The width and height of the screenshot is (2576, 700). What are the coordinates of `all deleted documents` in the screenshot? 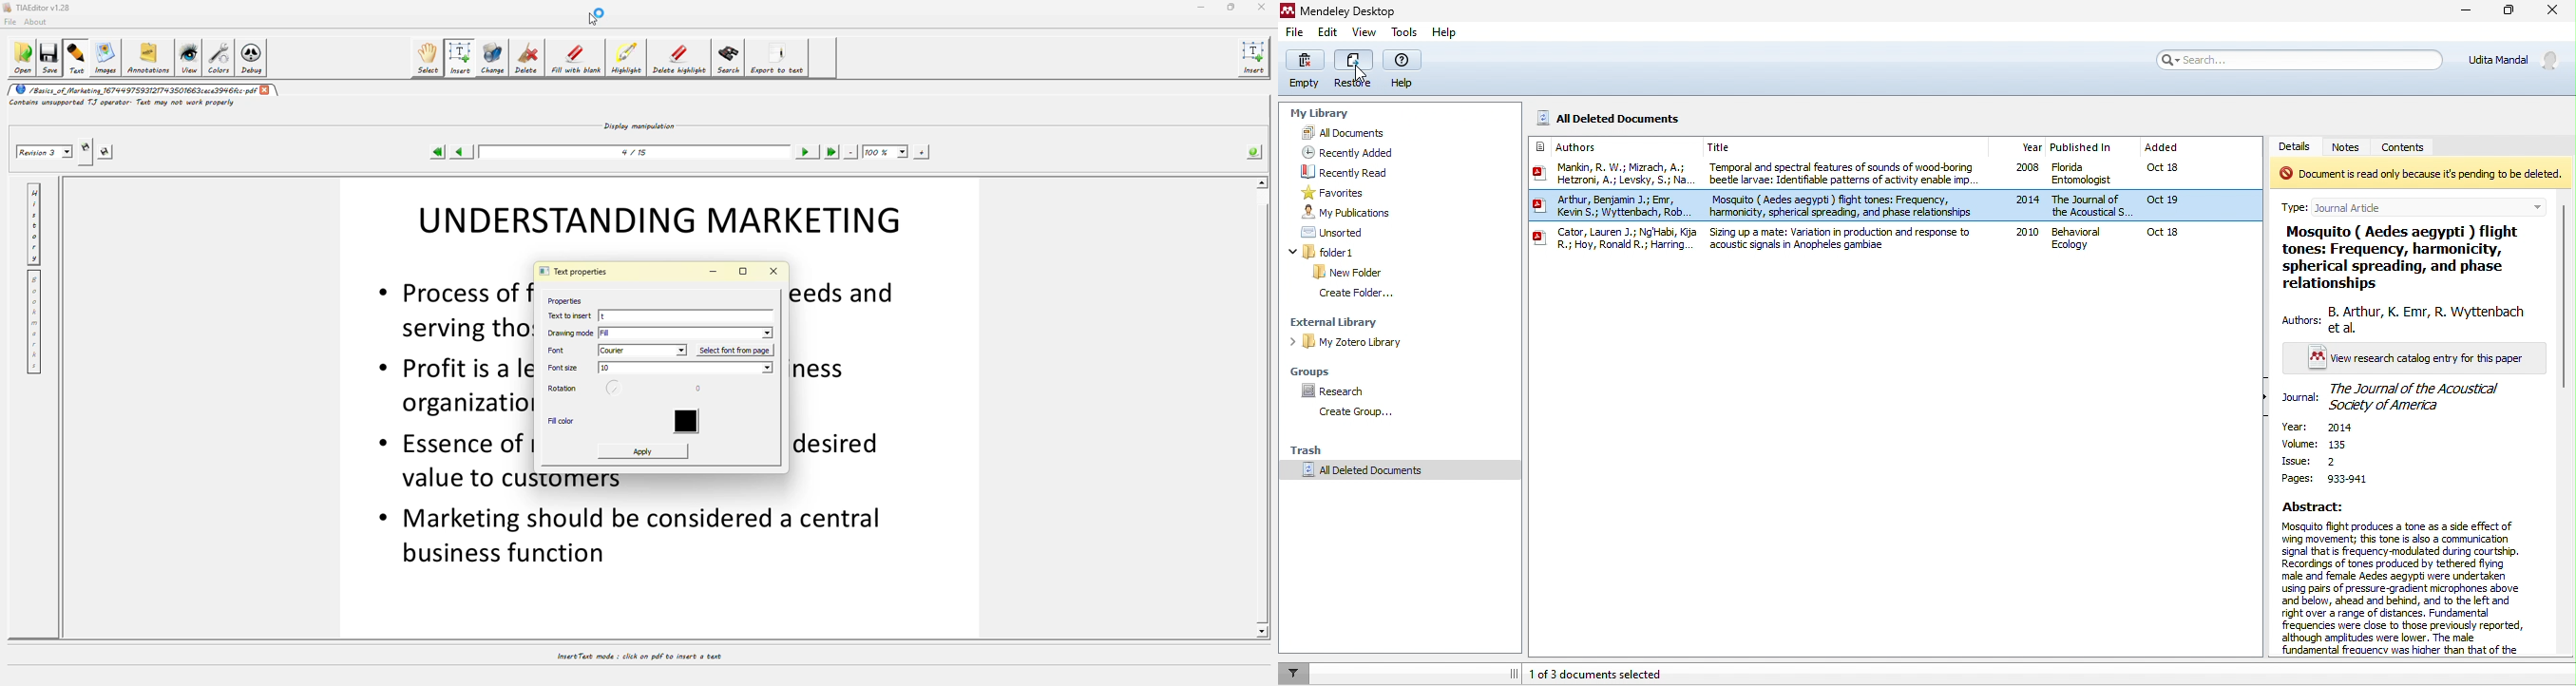 It's located at (1617, 118).